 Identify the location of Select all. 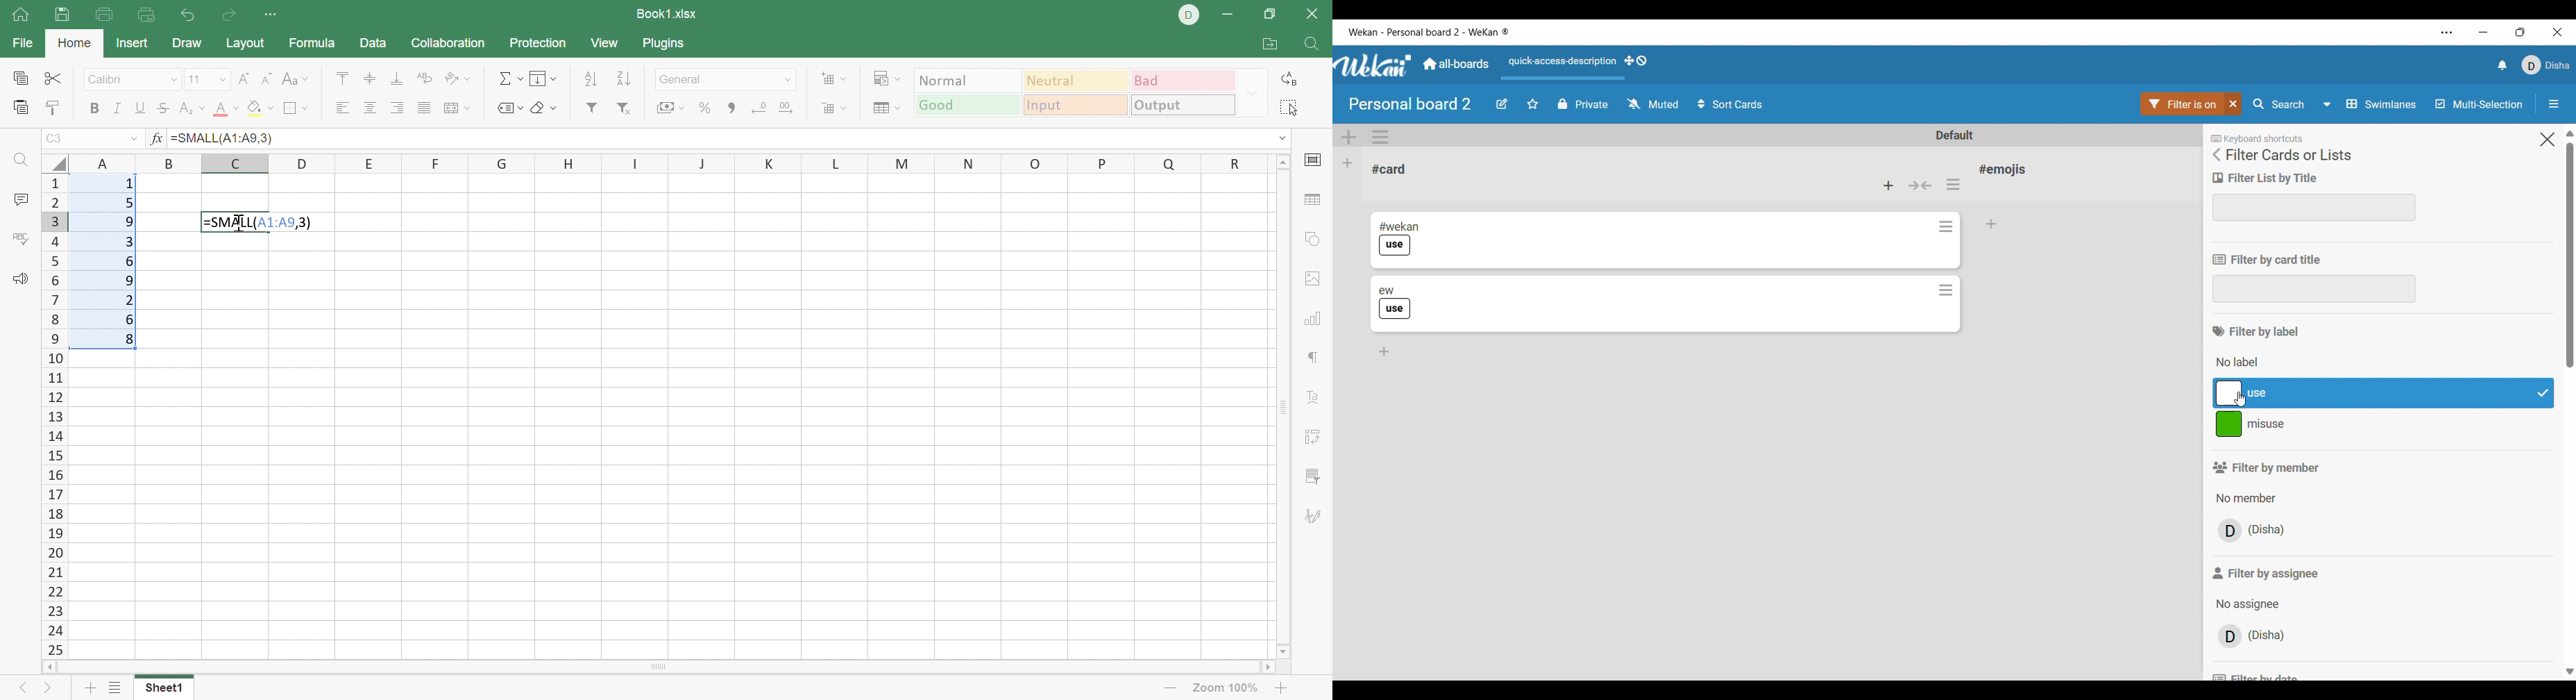
(1289, 108).